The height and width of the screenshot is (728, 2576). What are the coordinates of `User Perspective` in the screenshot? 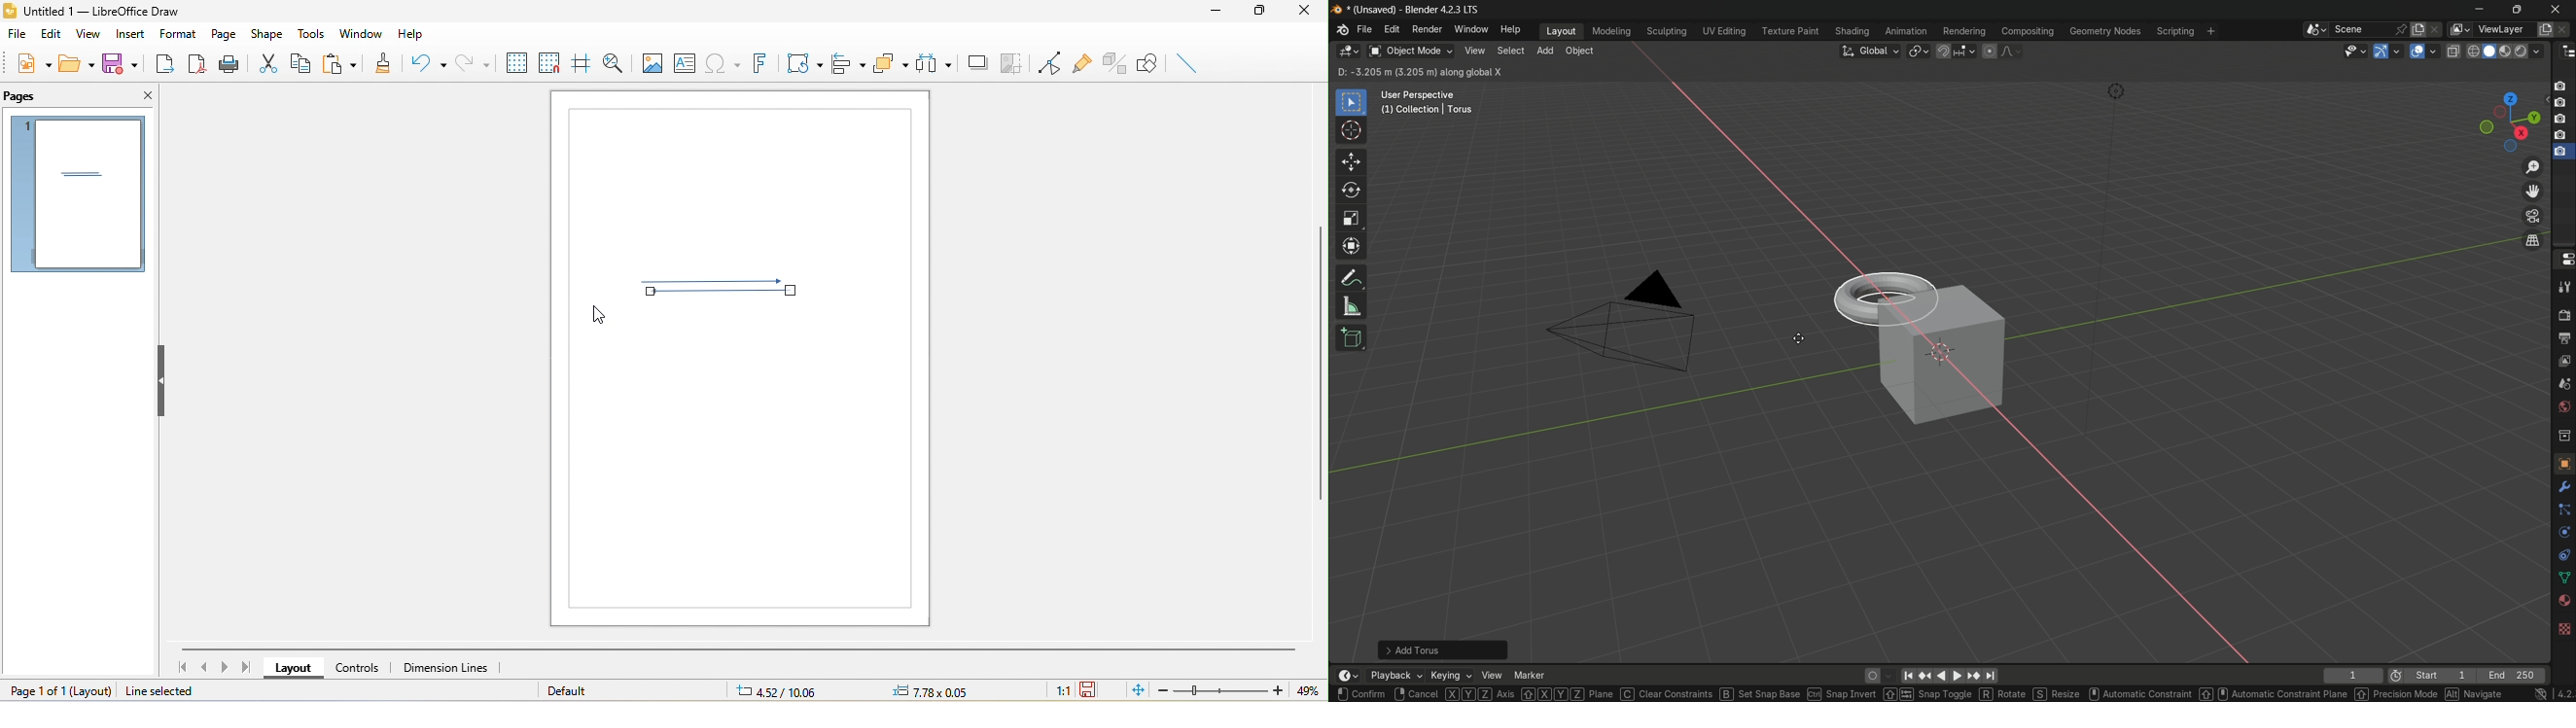 It's located at (1421, 96).